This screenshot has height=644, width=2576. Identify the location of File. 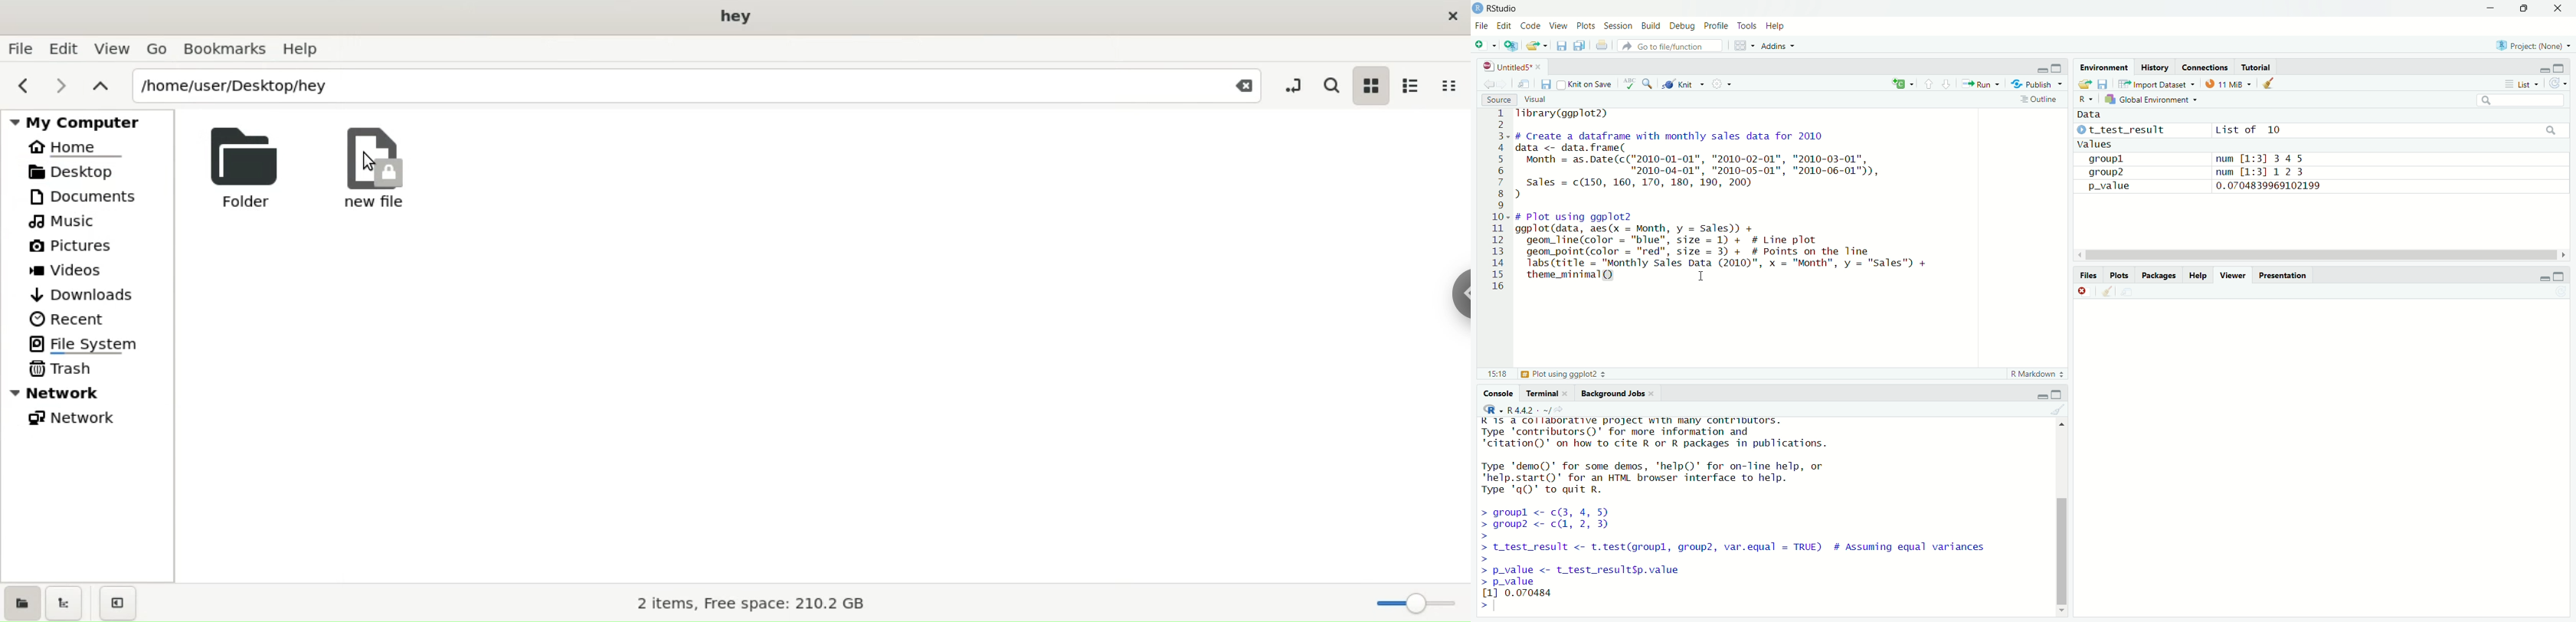
(1481, 24).